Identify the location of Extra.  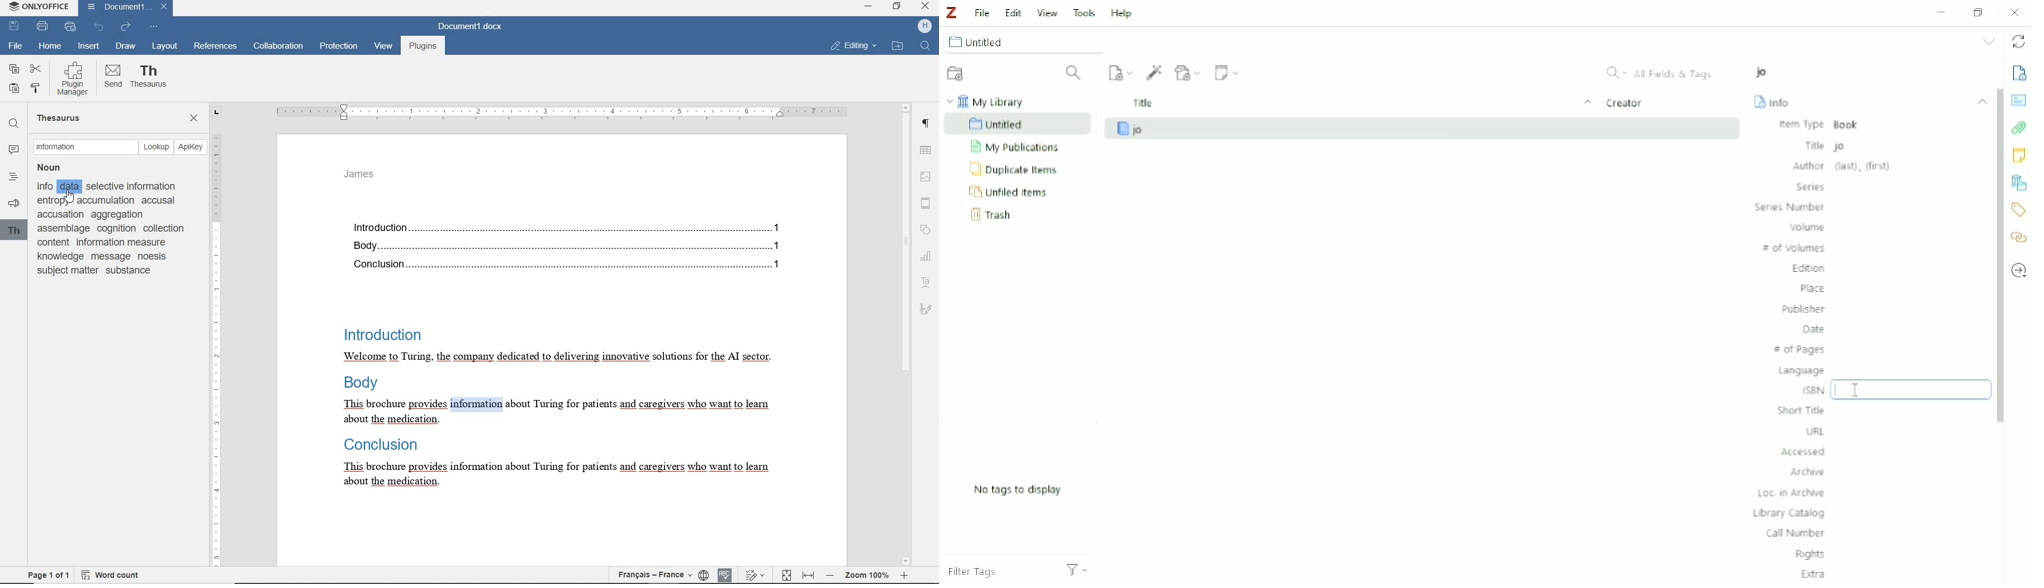
(1814, 574).